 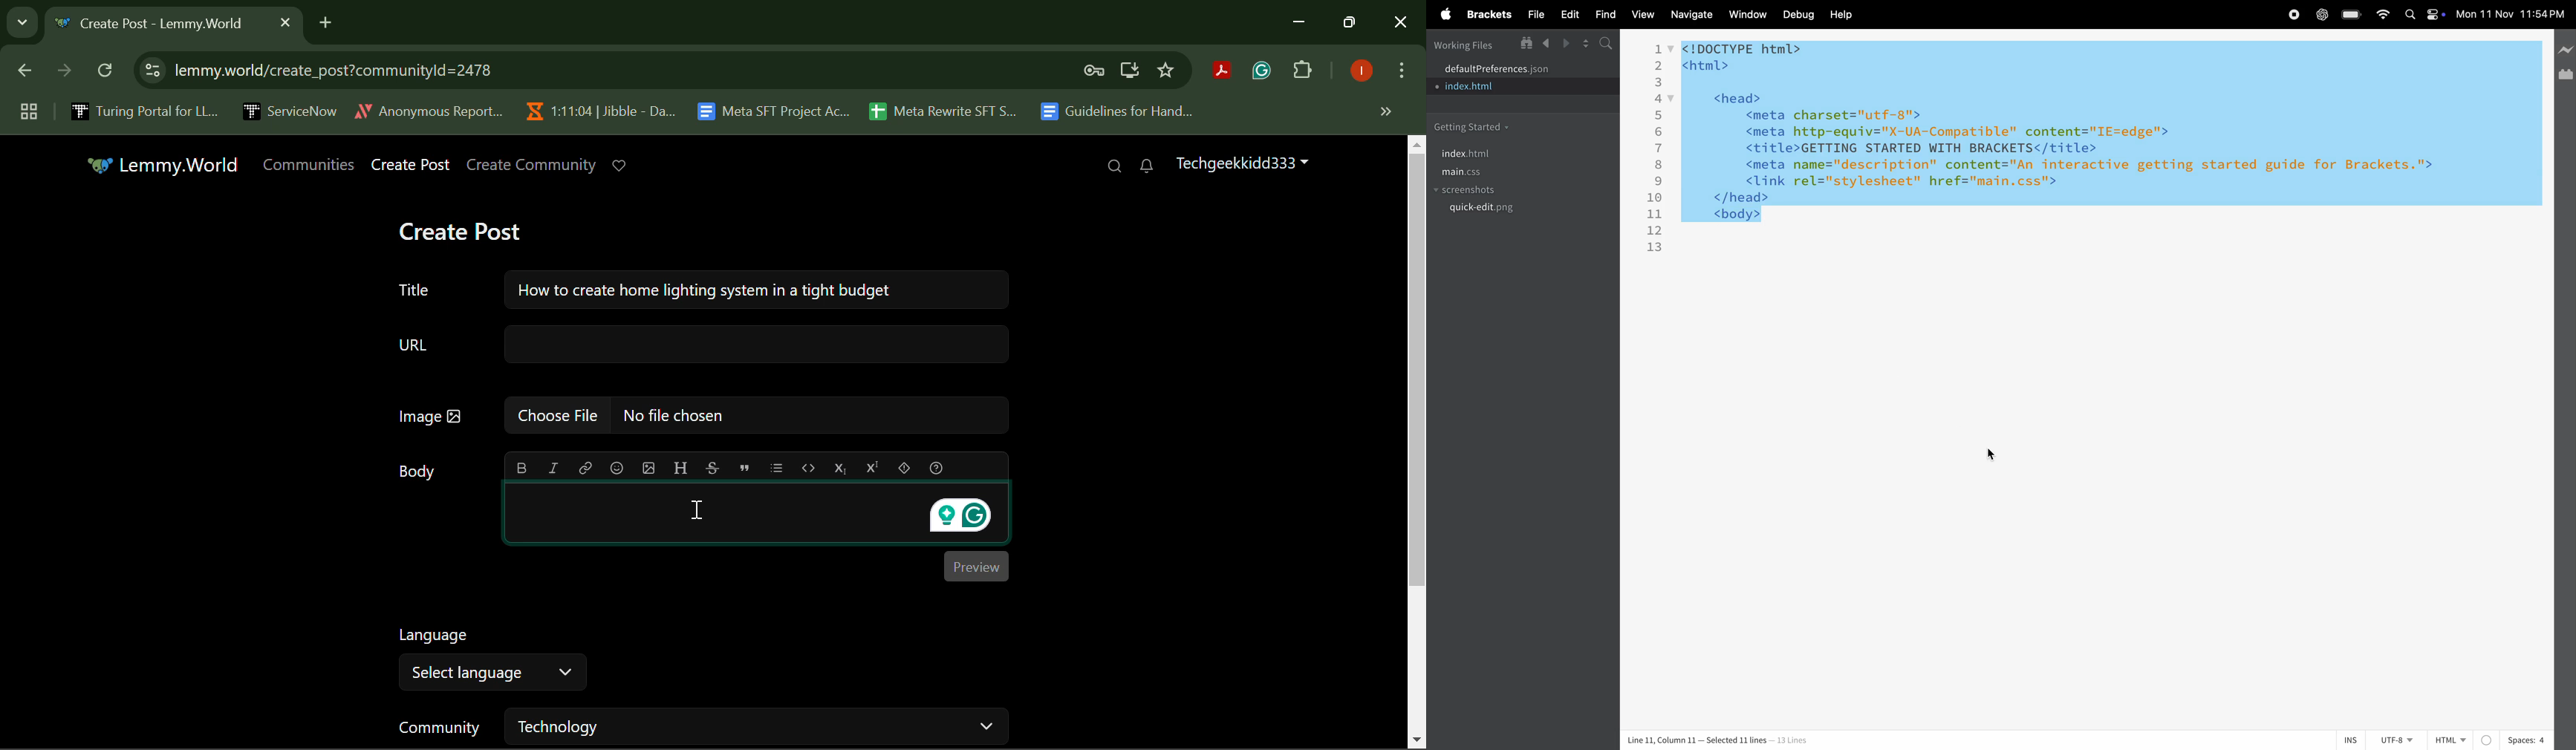 I want to click on Body, so click(x=417, y=472).